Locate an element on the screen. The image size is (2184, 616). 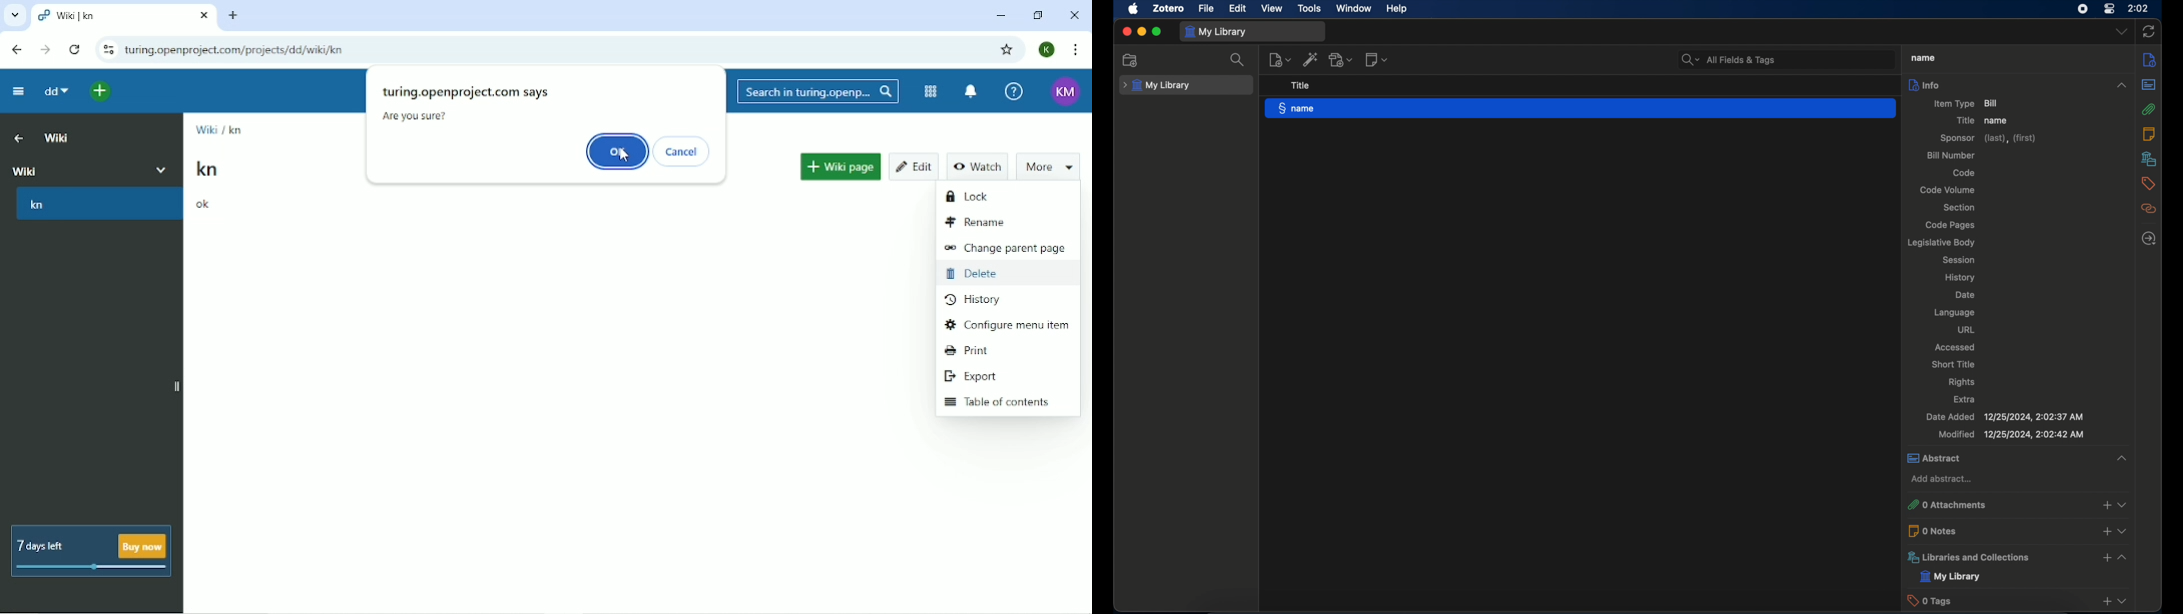
date is located at coordinates (1966, 295).